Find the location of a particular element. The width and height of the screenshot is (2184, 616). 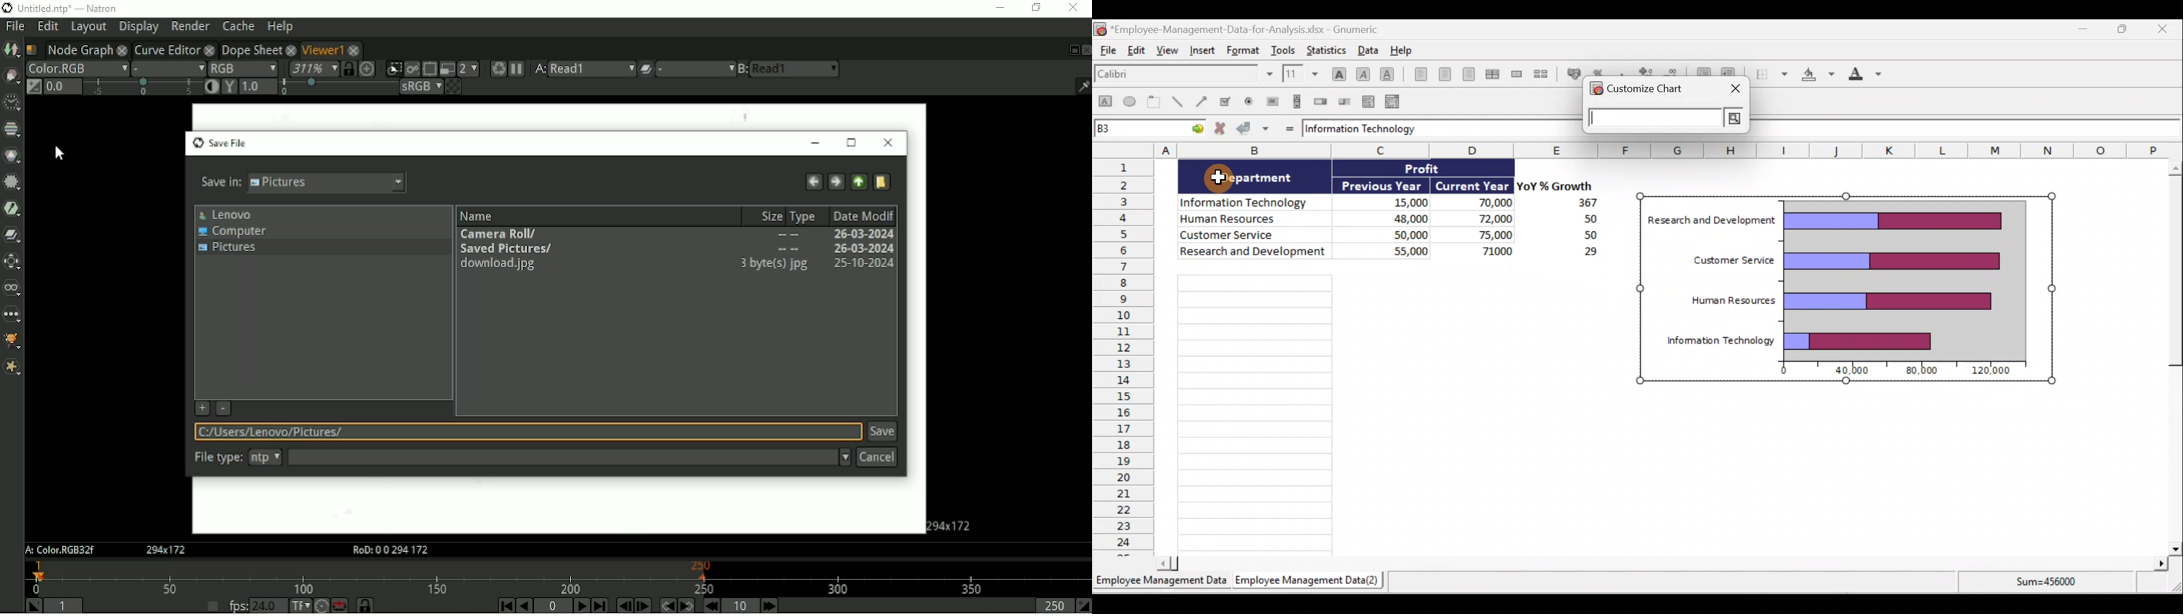

Employee Management Data is located at coordinates (1161, 579).